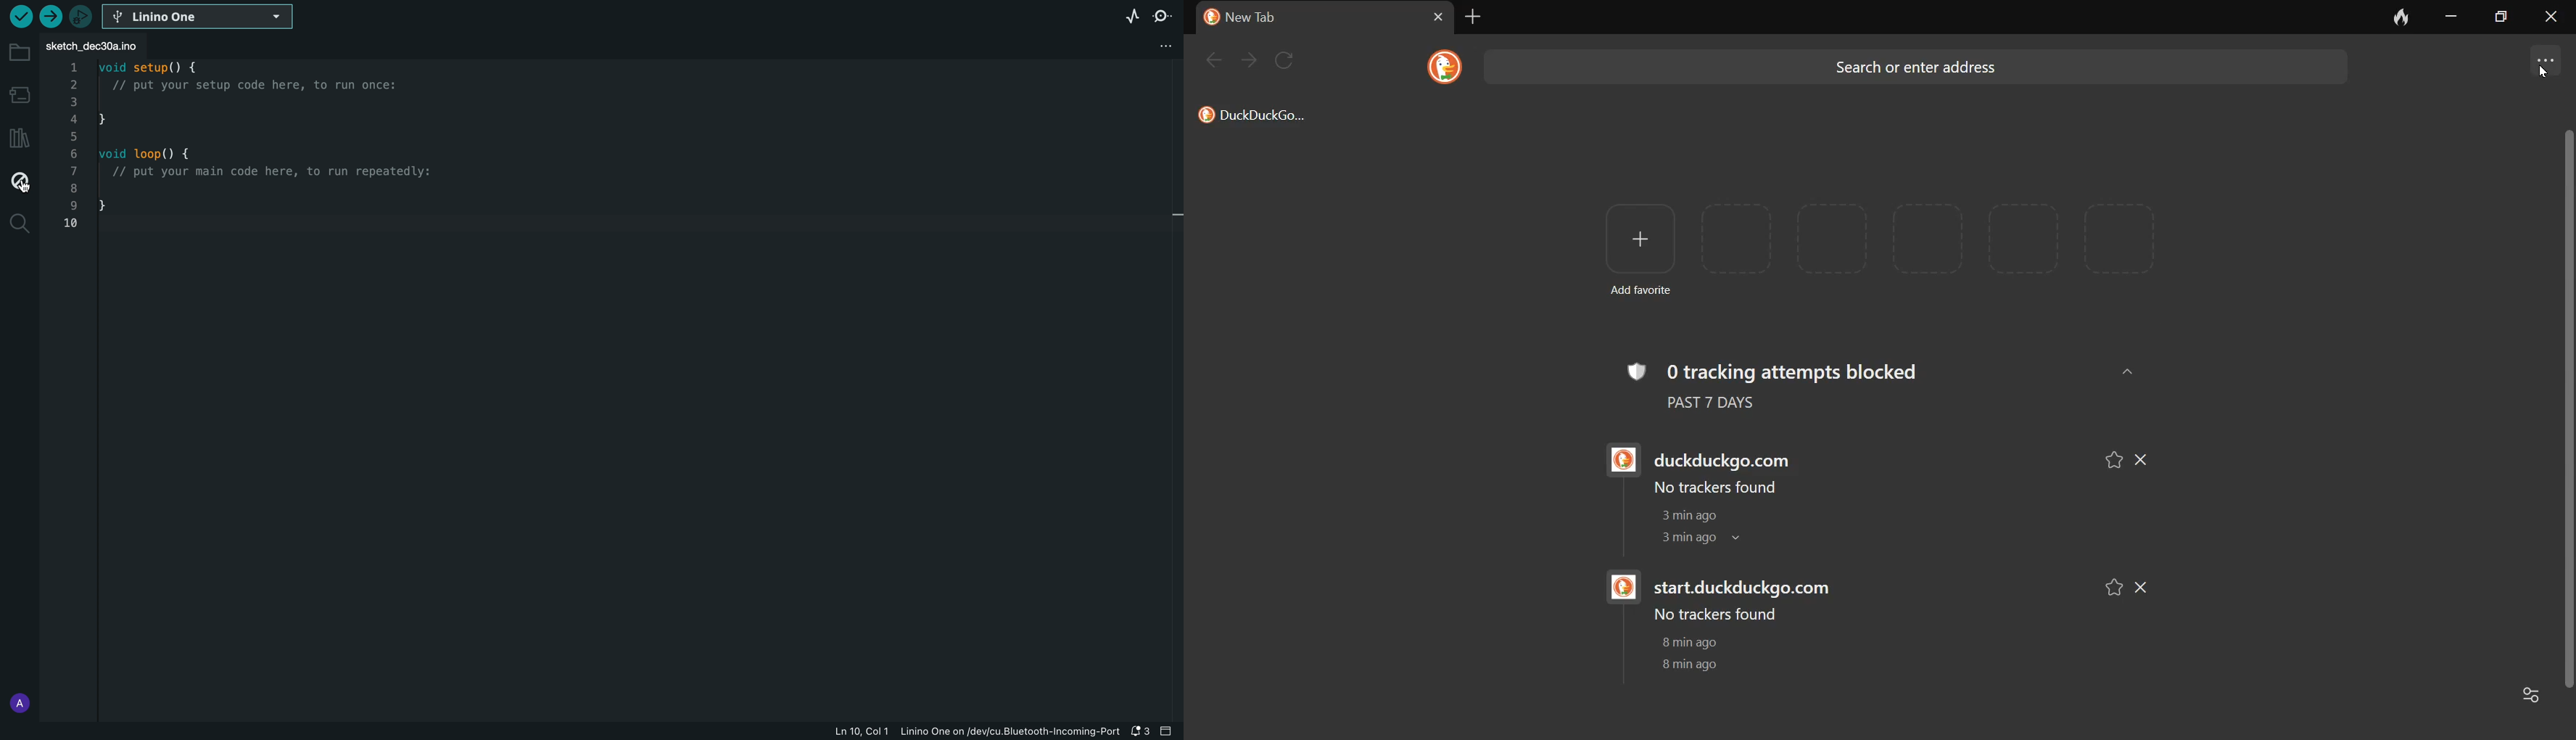 The width and height of the screenshot is (2576, 756). Describe the element at coordinates (1163, 16) in the screenshot. I see `serial monitor` at that location.